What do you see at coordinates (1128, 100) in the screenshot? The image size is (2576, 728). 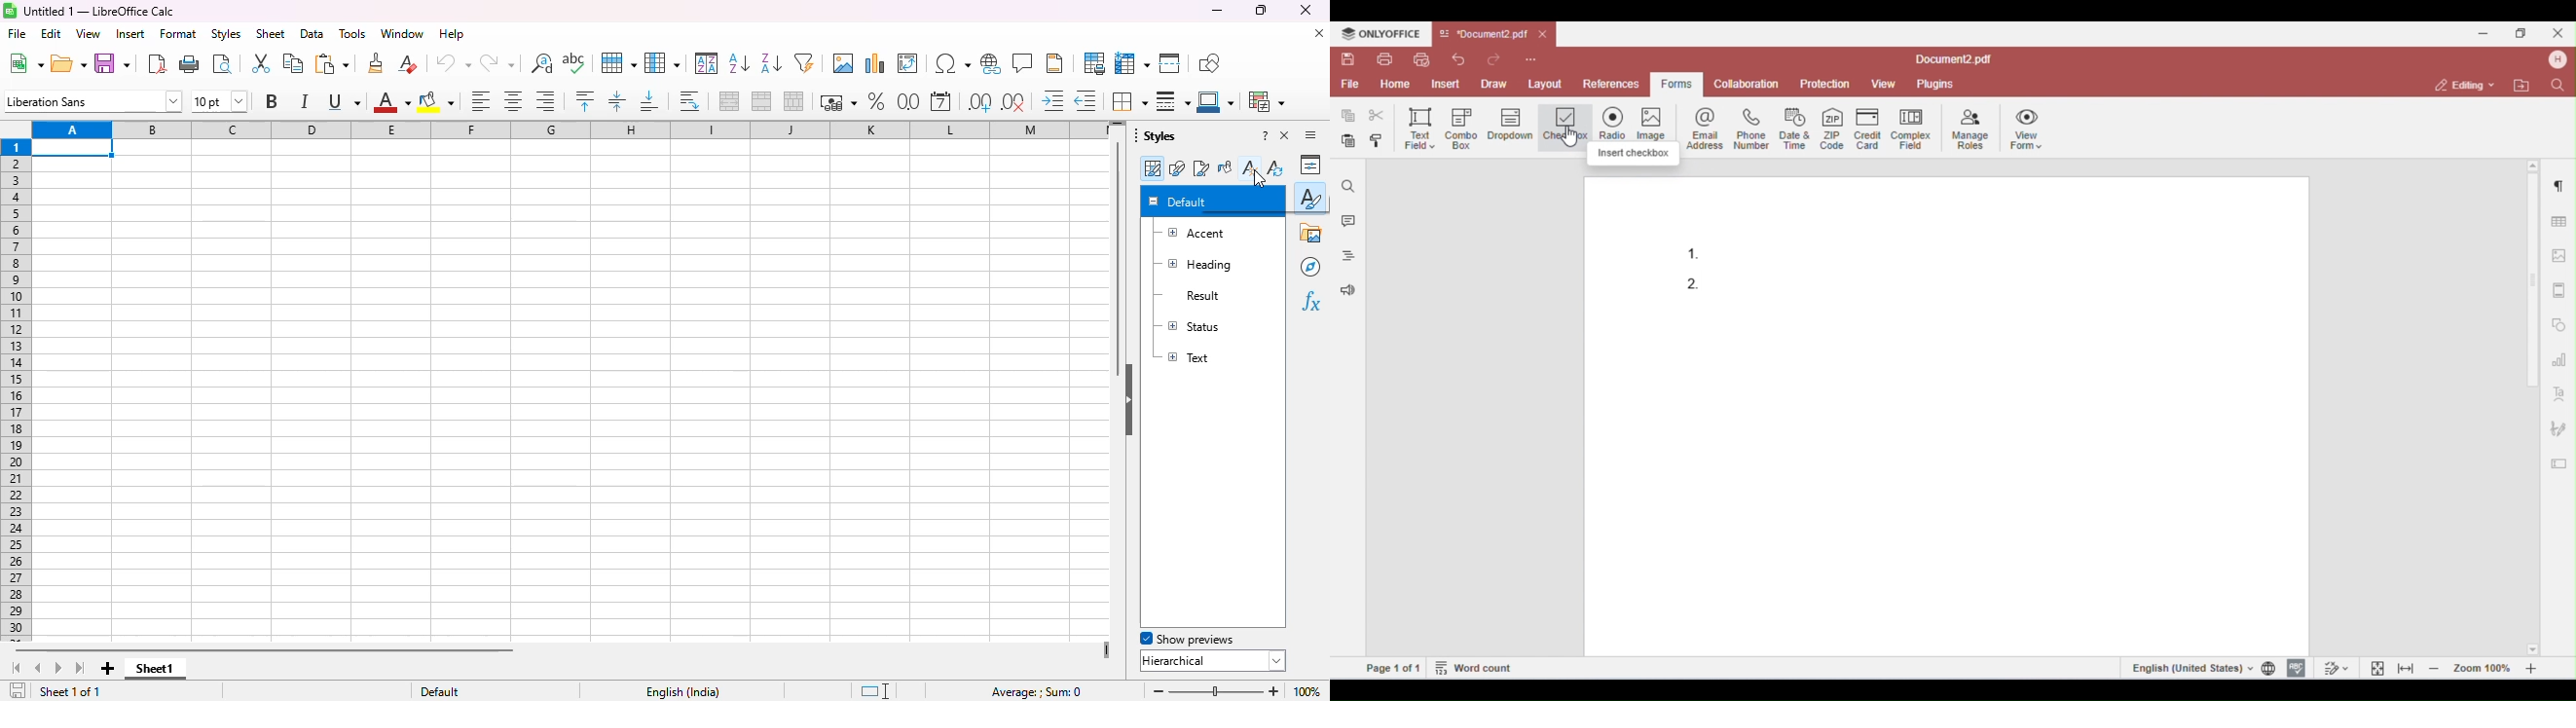 I see `borders` at bounding box center [1128, 100].